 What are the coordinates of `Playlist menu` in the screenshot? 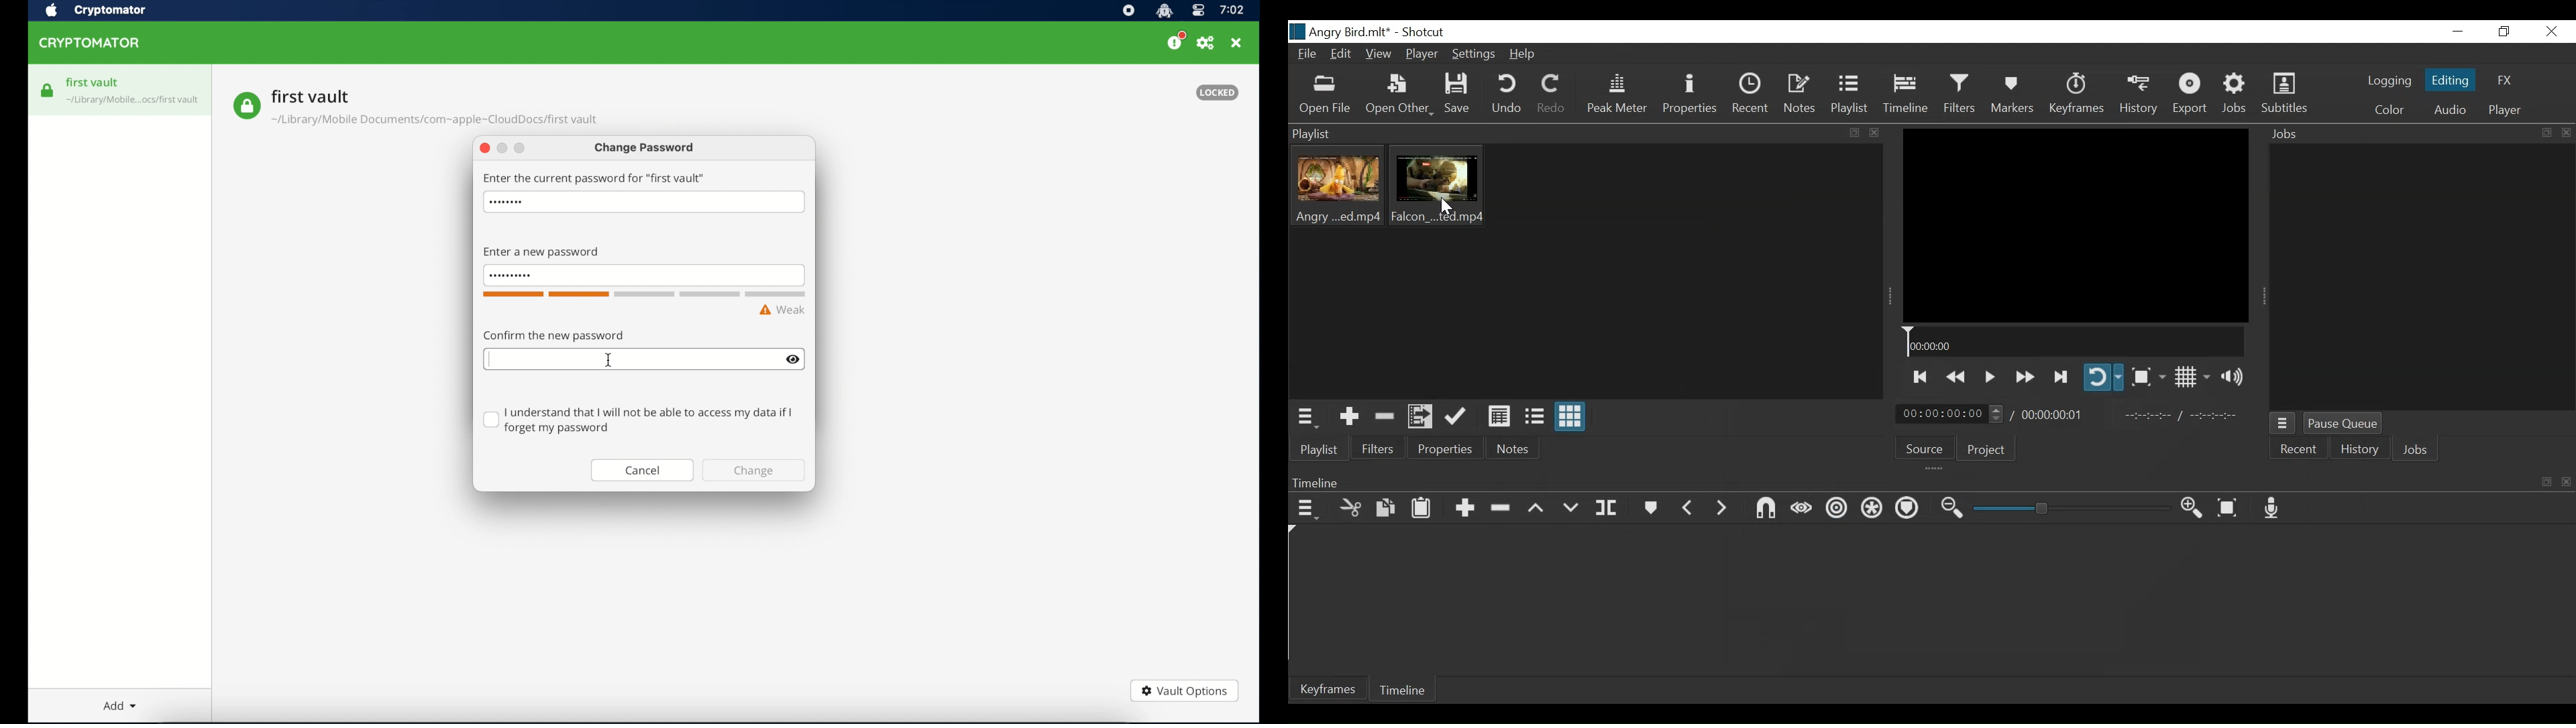 It's located at (1309, 417).